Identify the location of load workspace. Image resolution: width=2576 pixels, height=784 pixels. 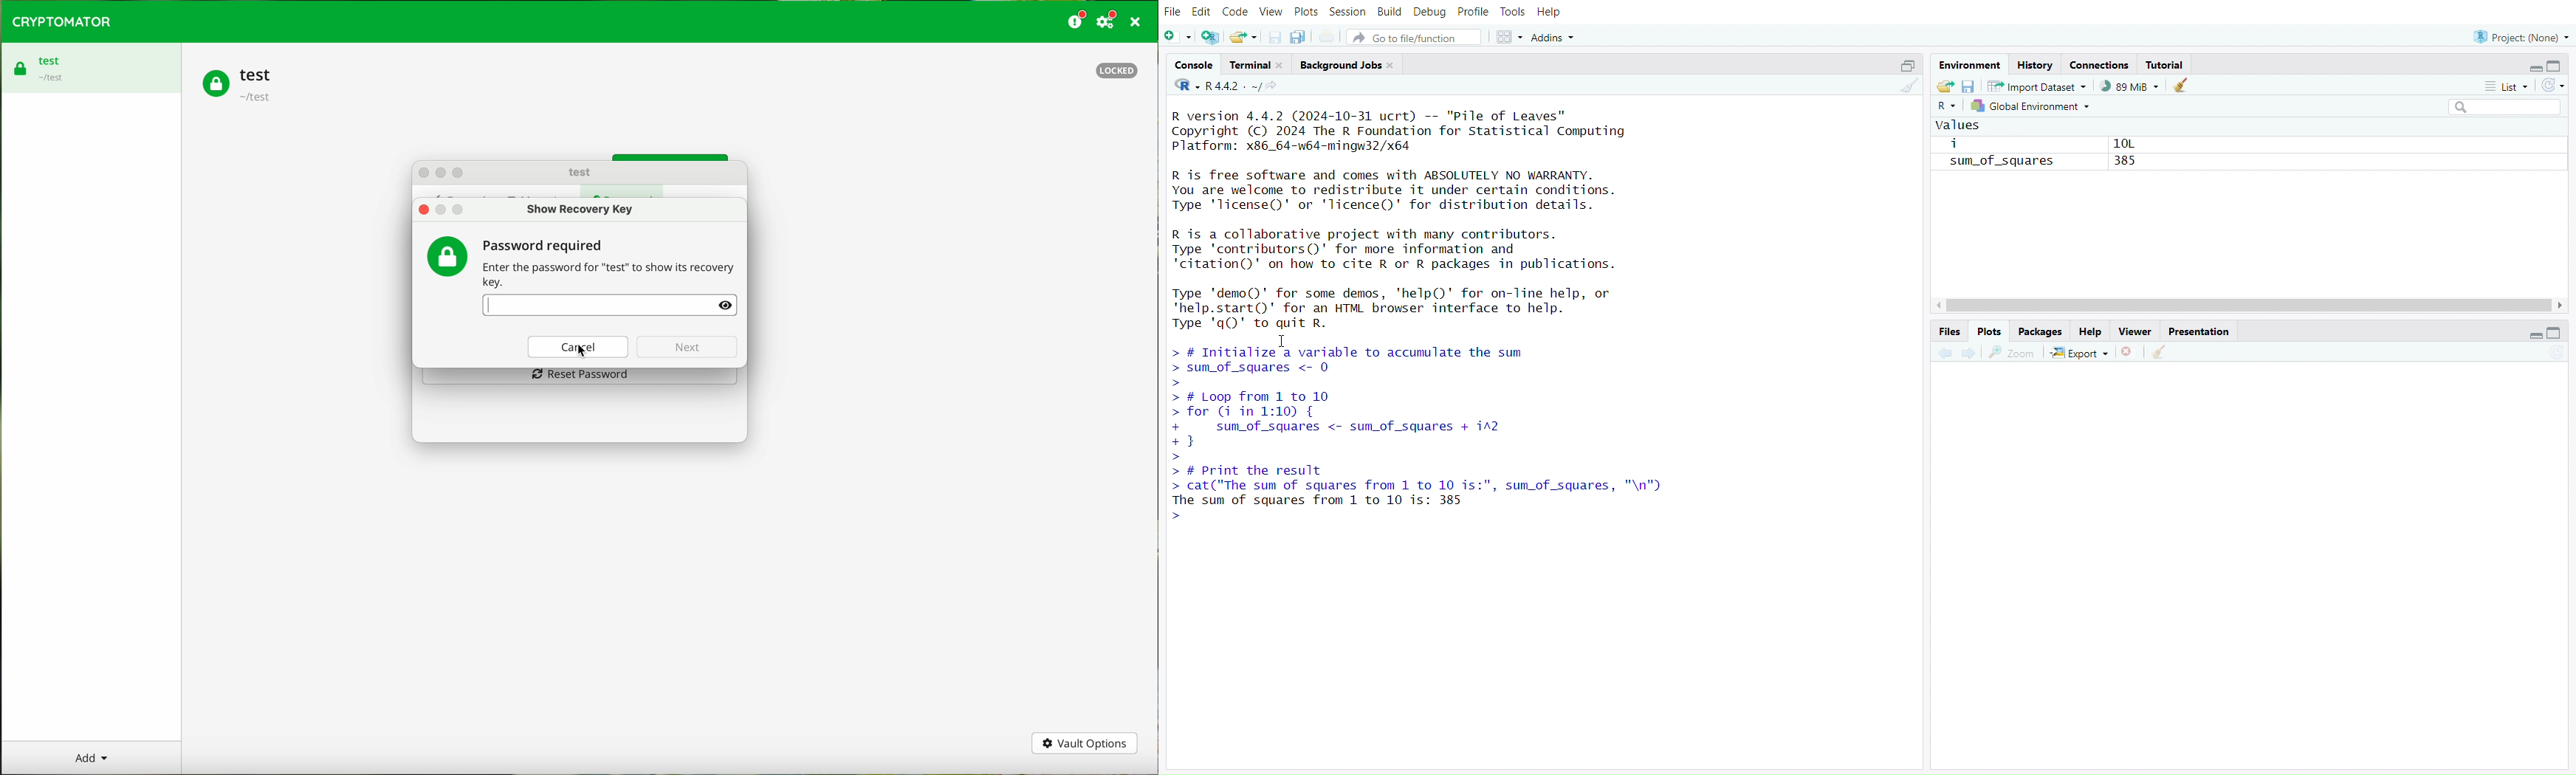
(1945, 87).